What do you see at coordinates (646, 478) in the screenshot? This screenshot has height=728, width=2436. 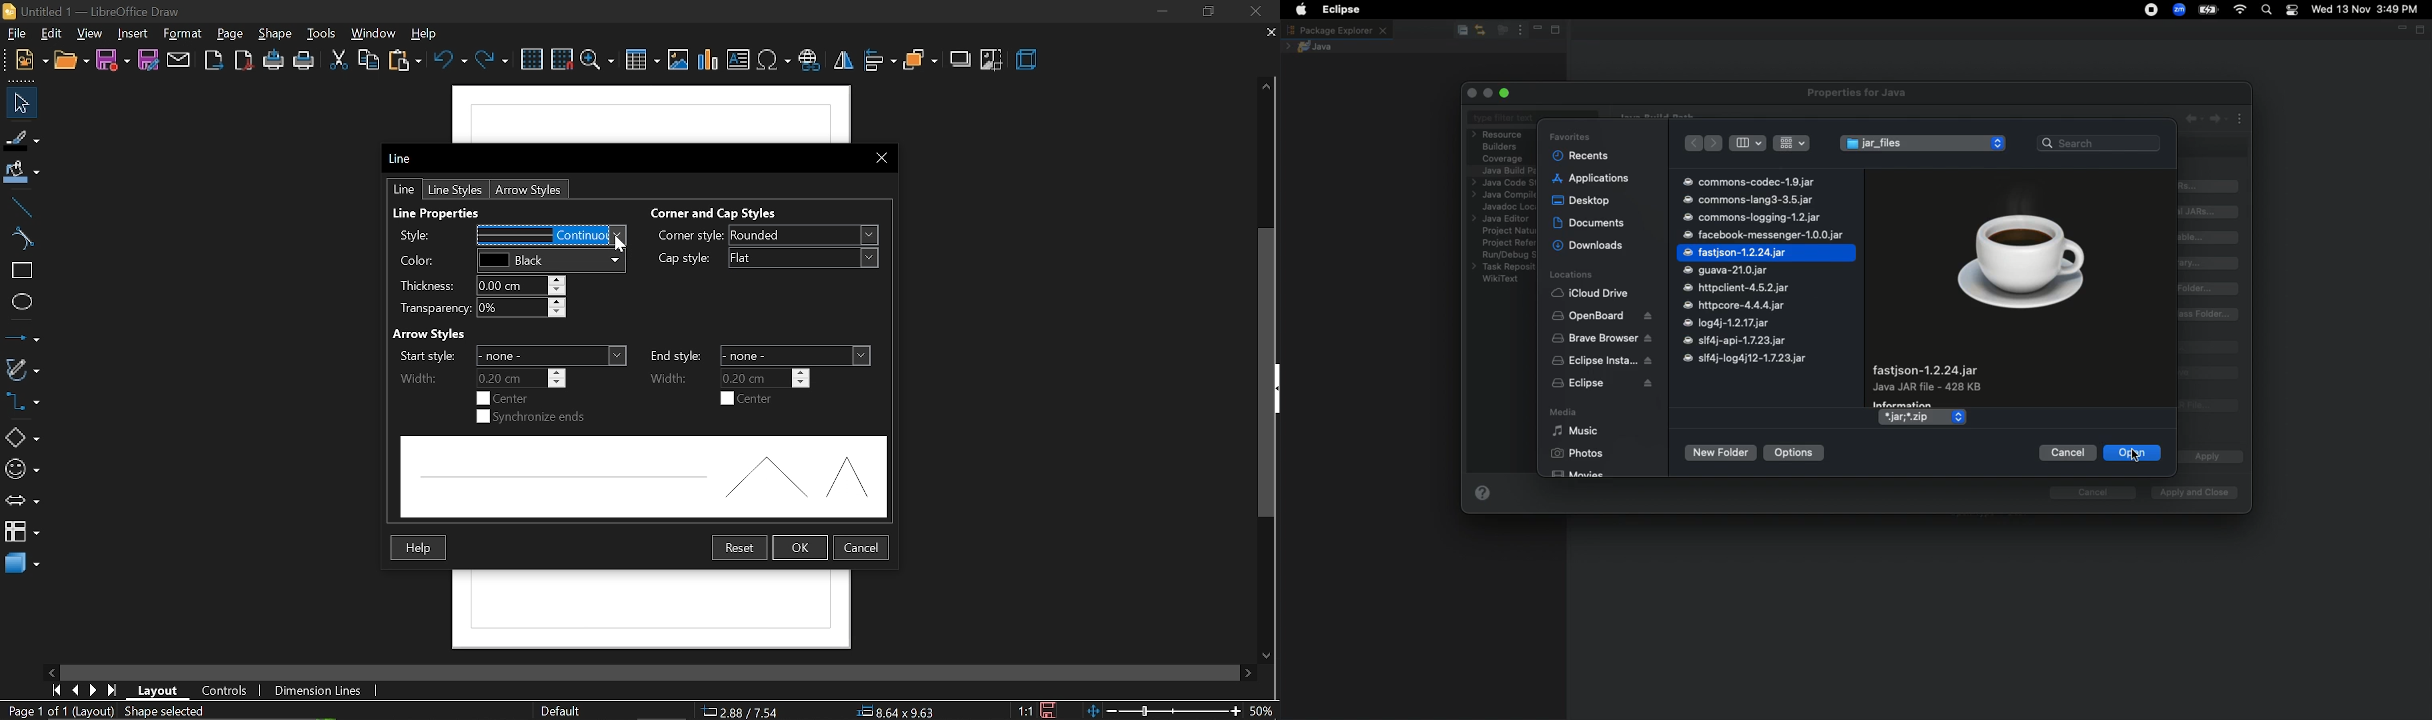 I see `preview` at bounding box center [646, 478].